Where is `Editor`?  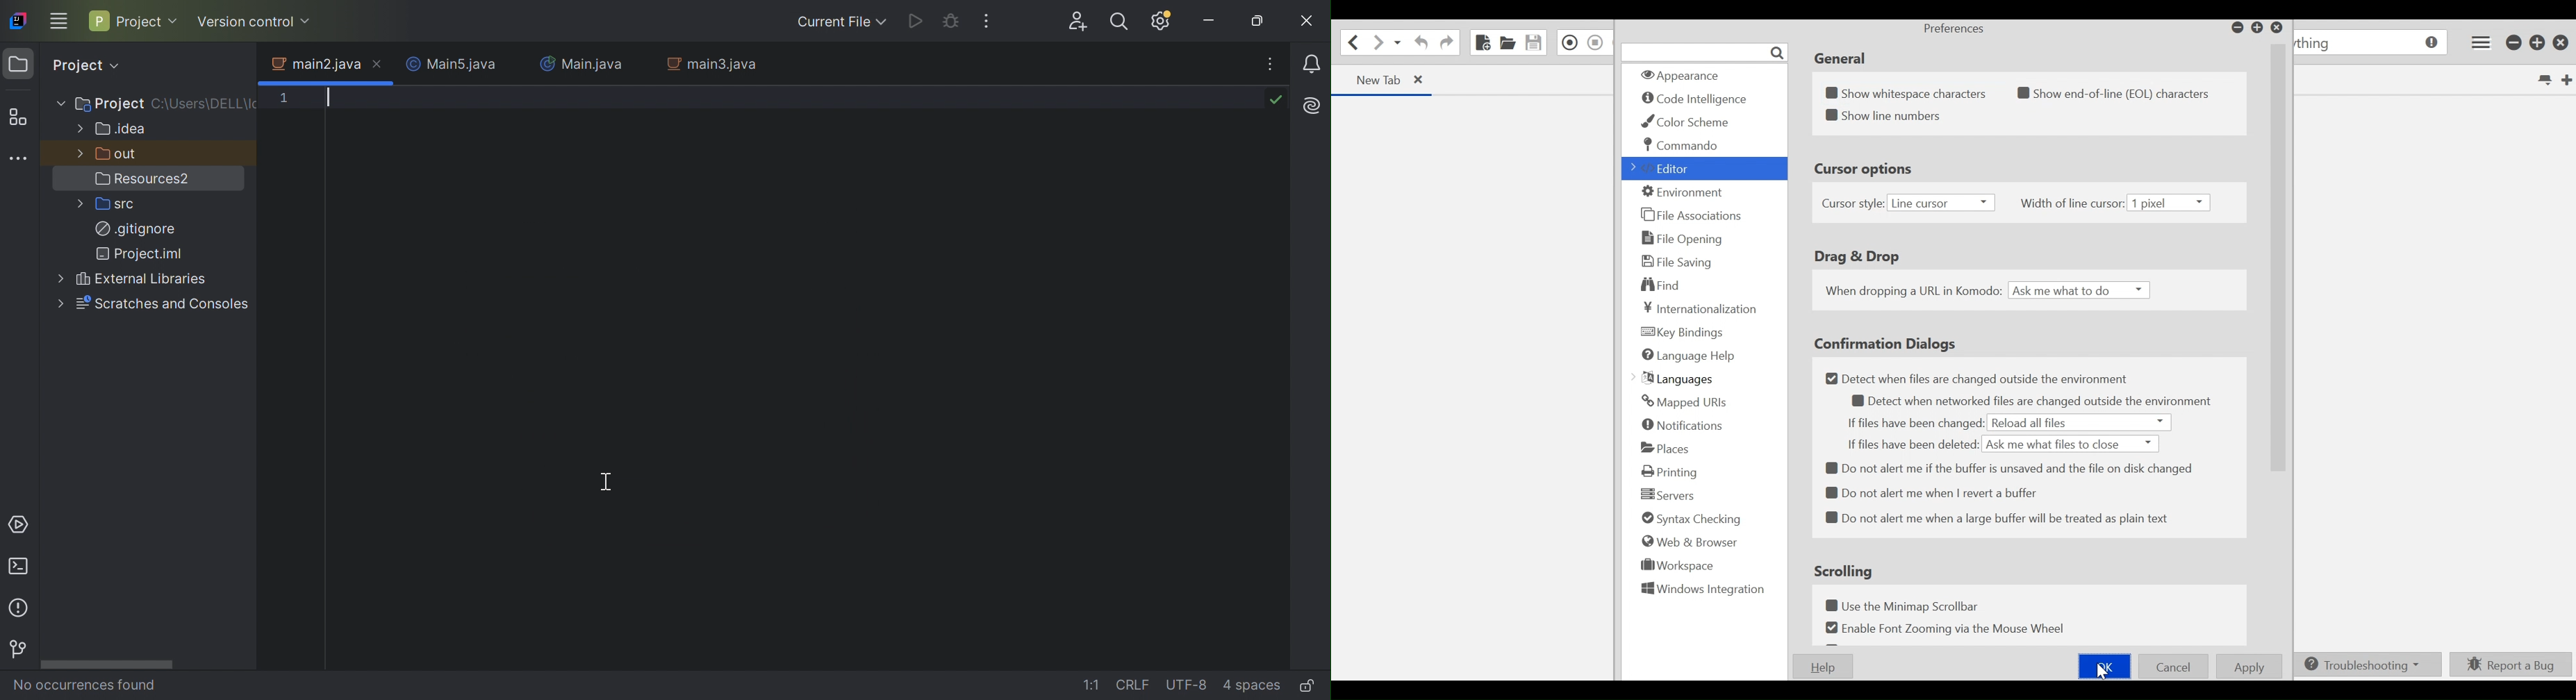
Editor is located at coordinates (1664, 169).